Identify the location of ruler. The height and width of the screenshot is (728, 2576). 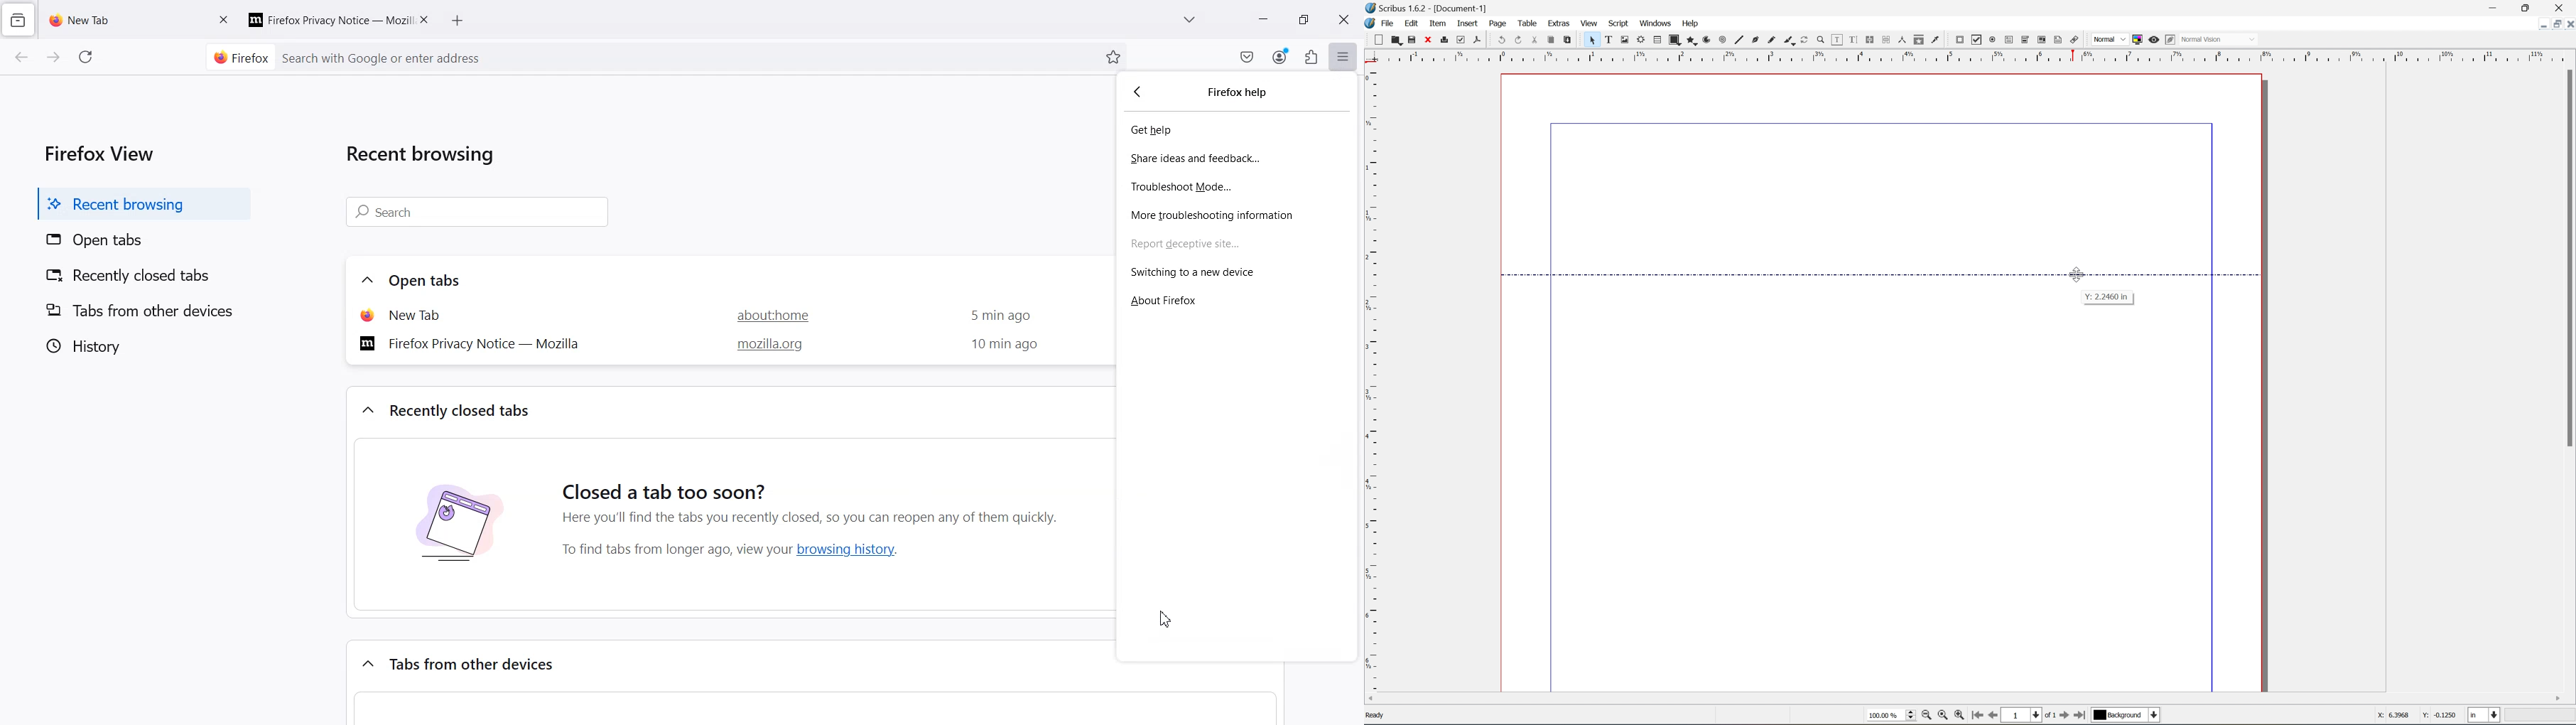
(1372, 380).